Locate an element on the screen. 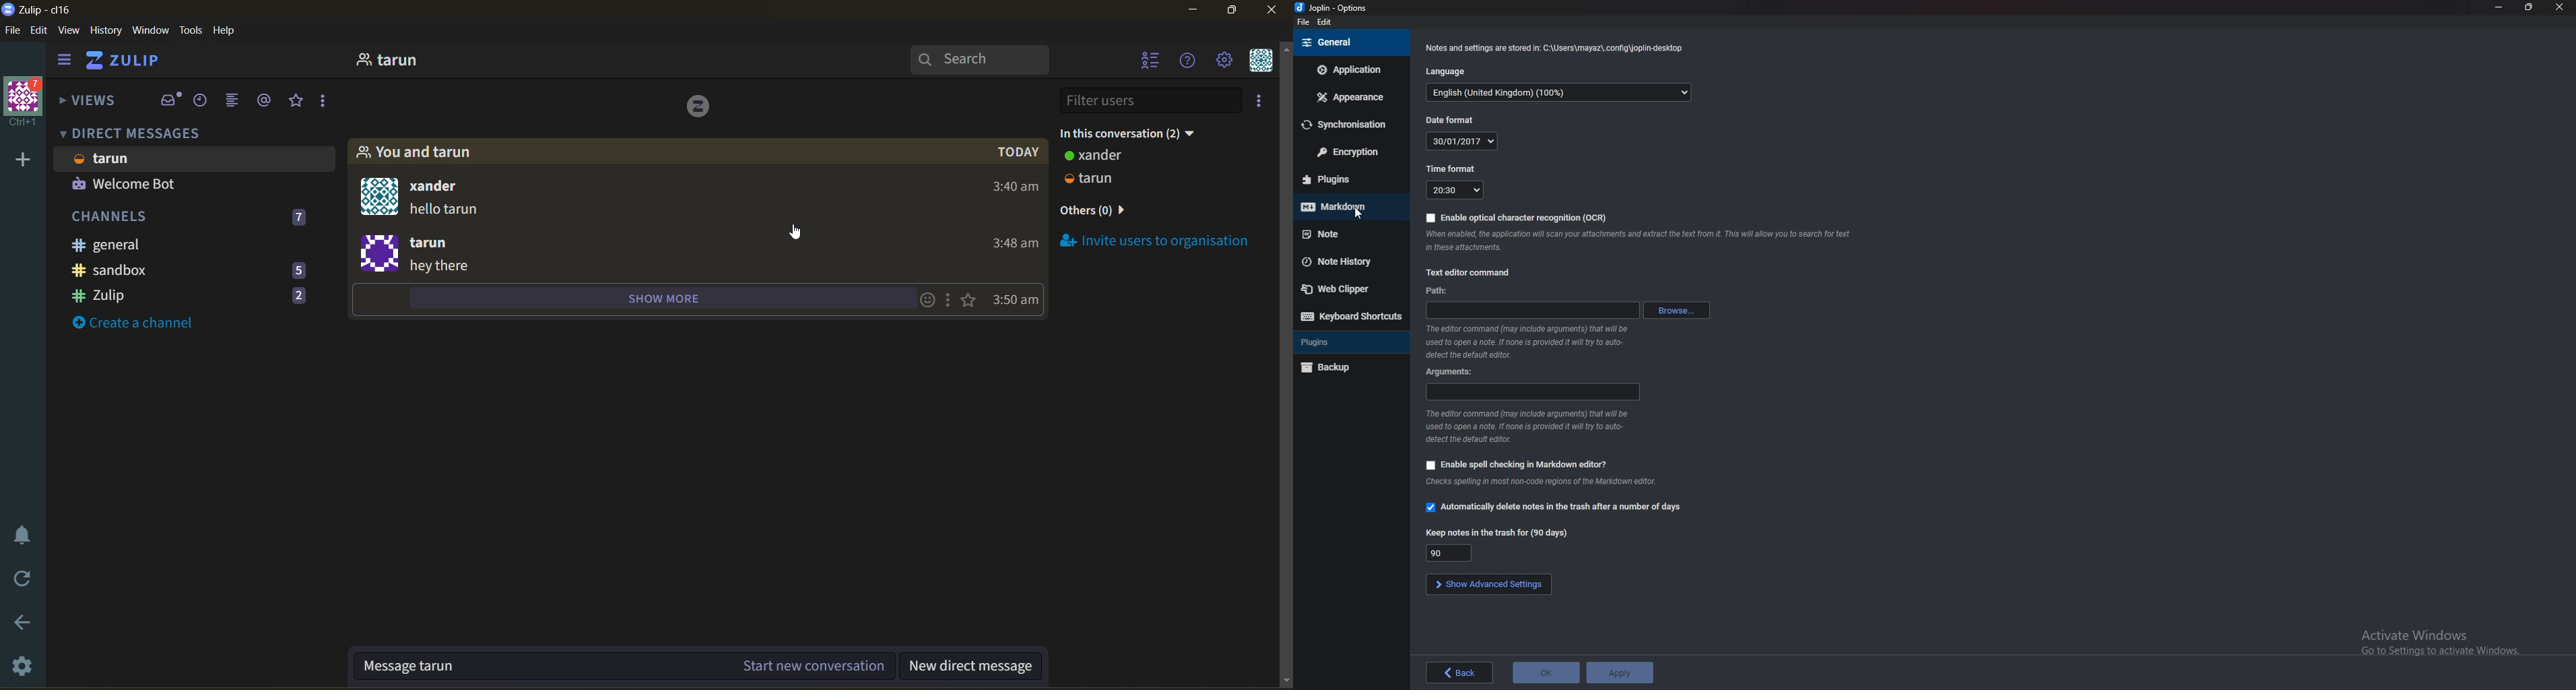 The width and height of the screenshot is (2576, 700). Keep notes in the trash for is located at coordinates (1447, 553).